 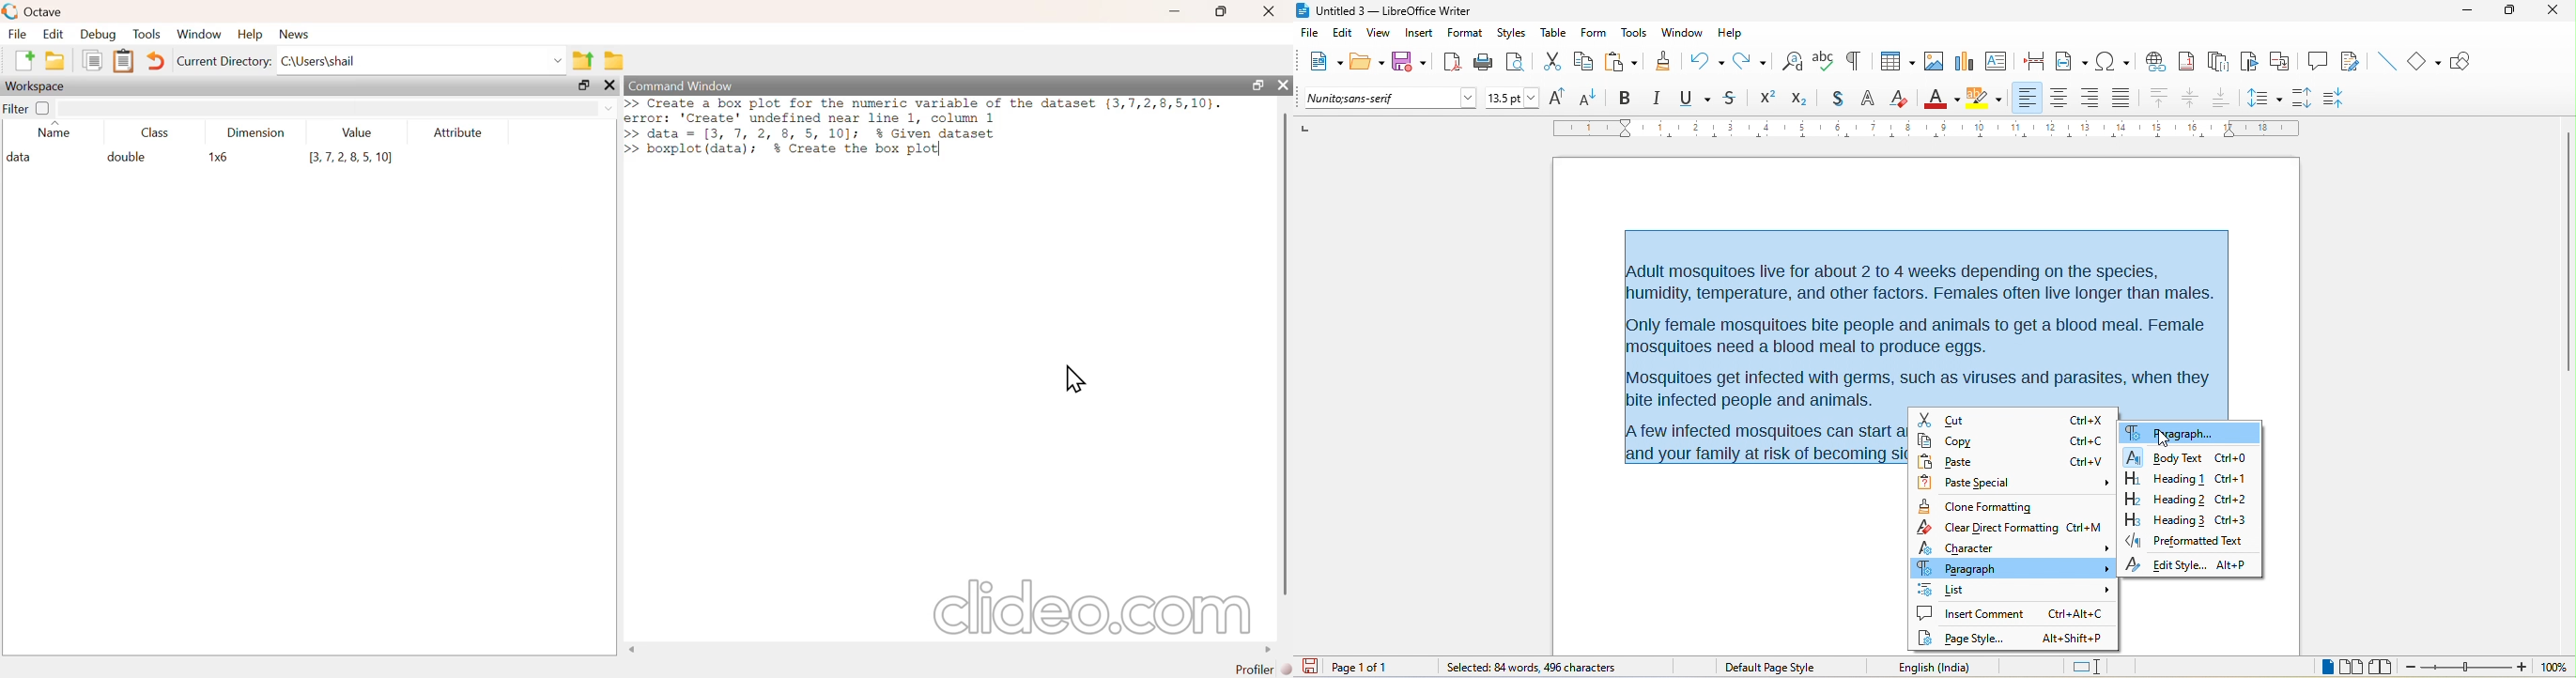 What do you see at coordinates (1988, 527) in the screenshot?
I see `clear direct formatting` at bounding box center [1988, 527].